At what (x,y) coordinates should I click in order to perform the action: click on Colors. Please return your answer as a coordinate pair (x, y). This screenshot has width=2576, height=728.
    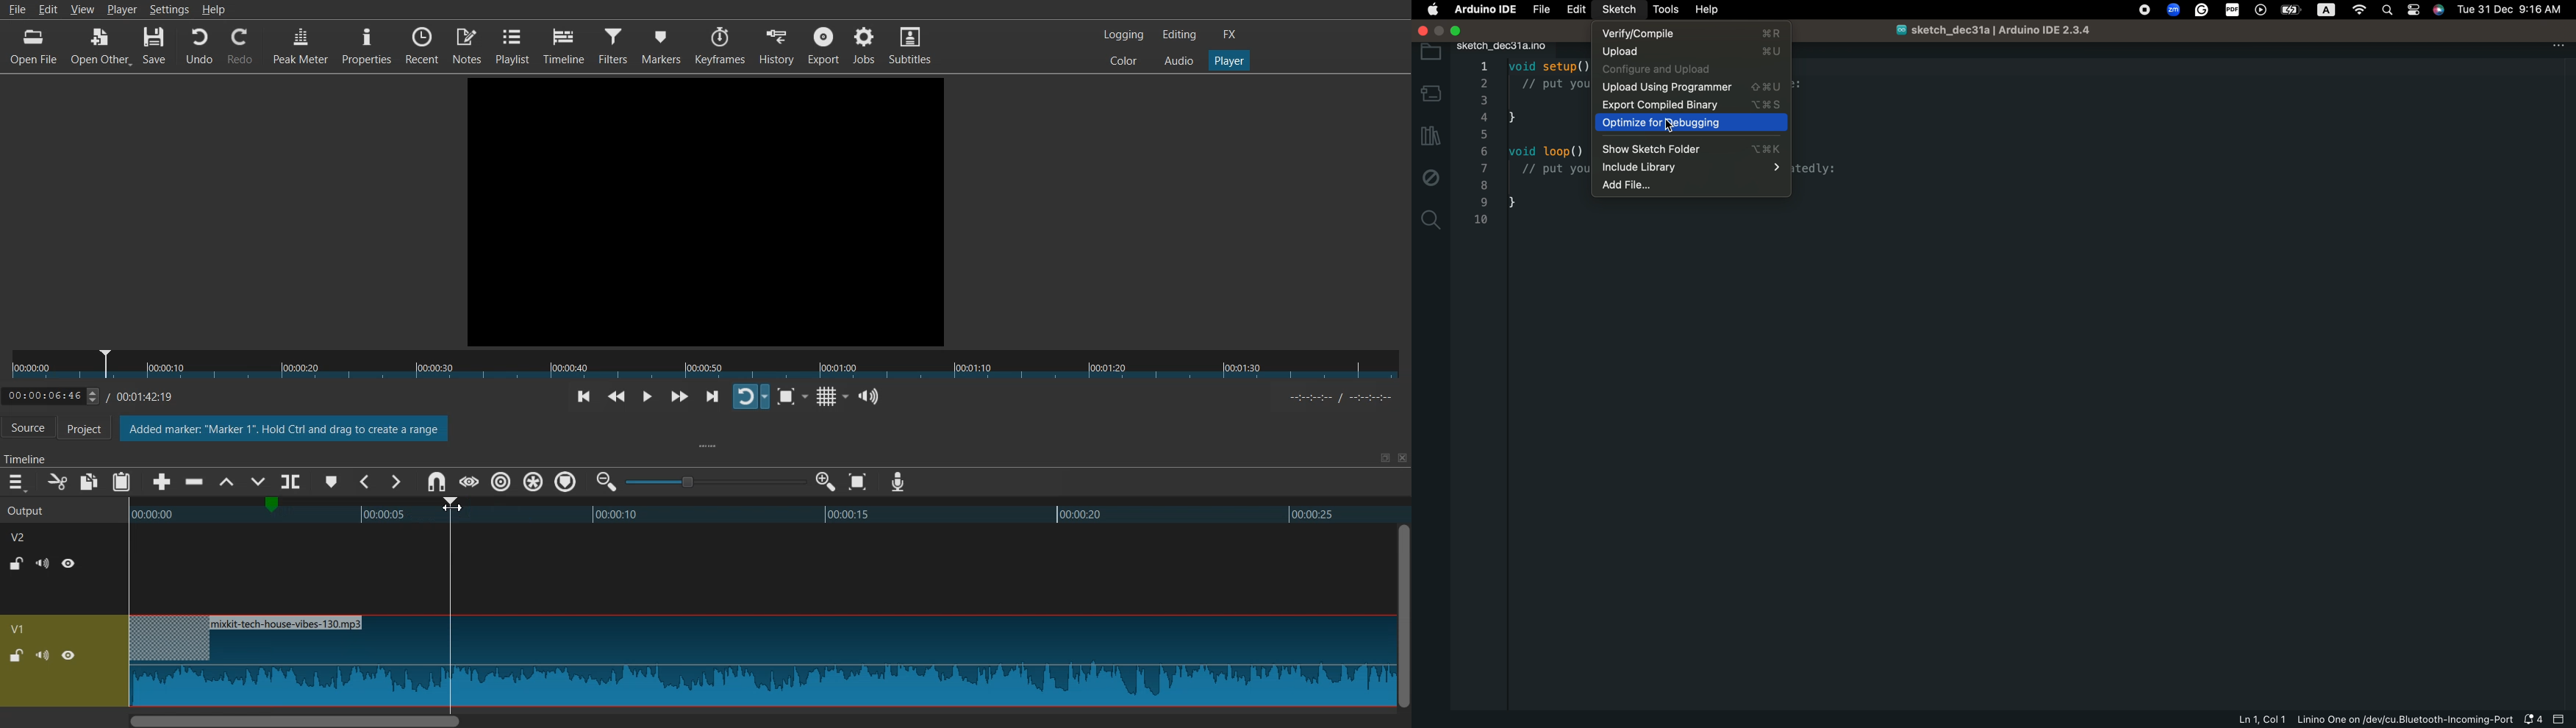
    Looking at the image, I should click on (1123, 60).